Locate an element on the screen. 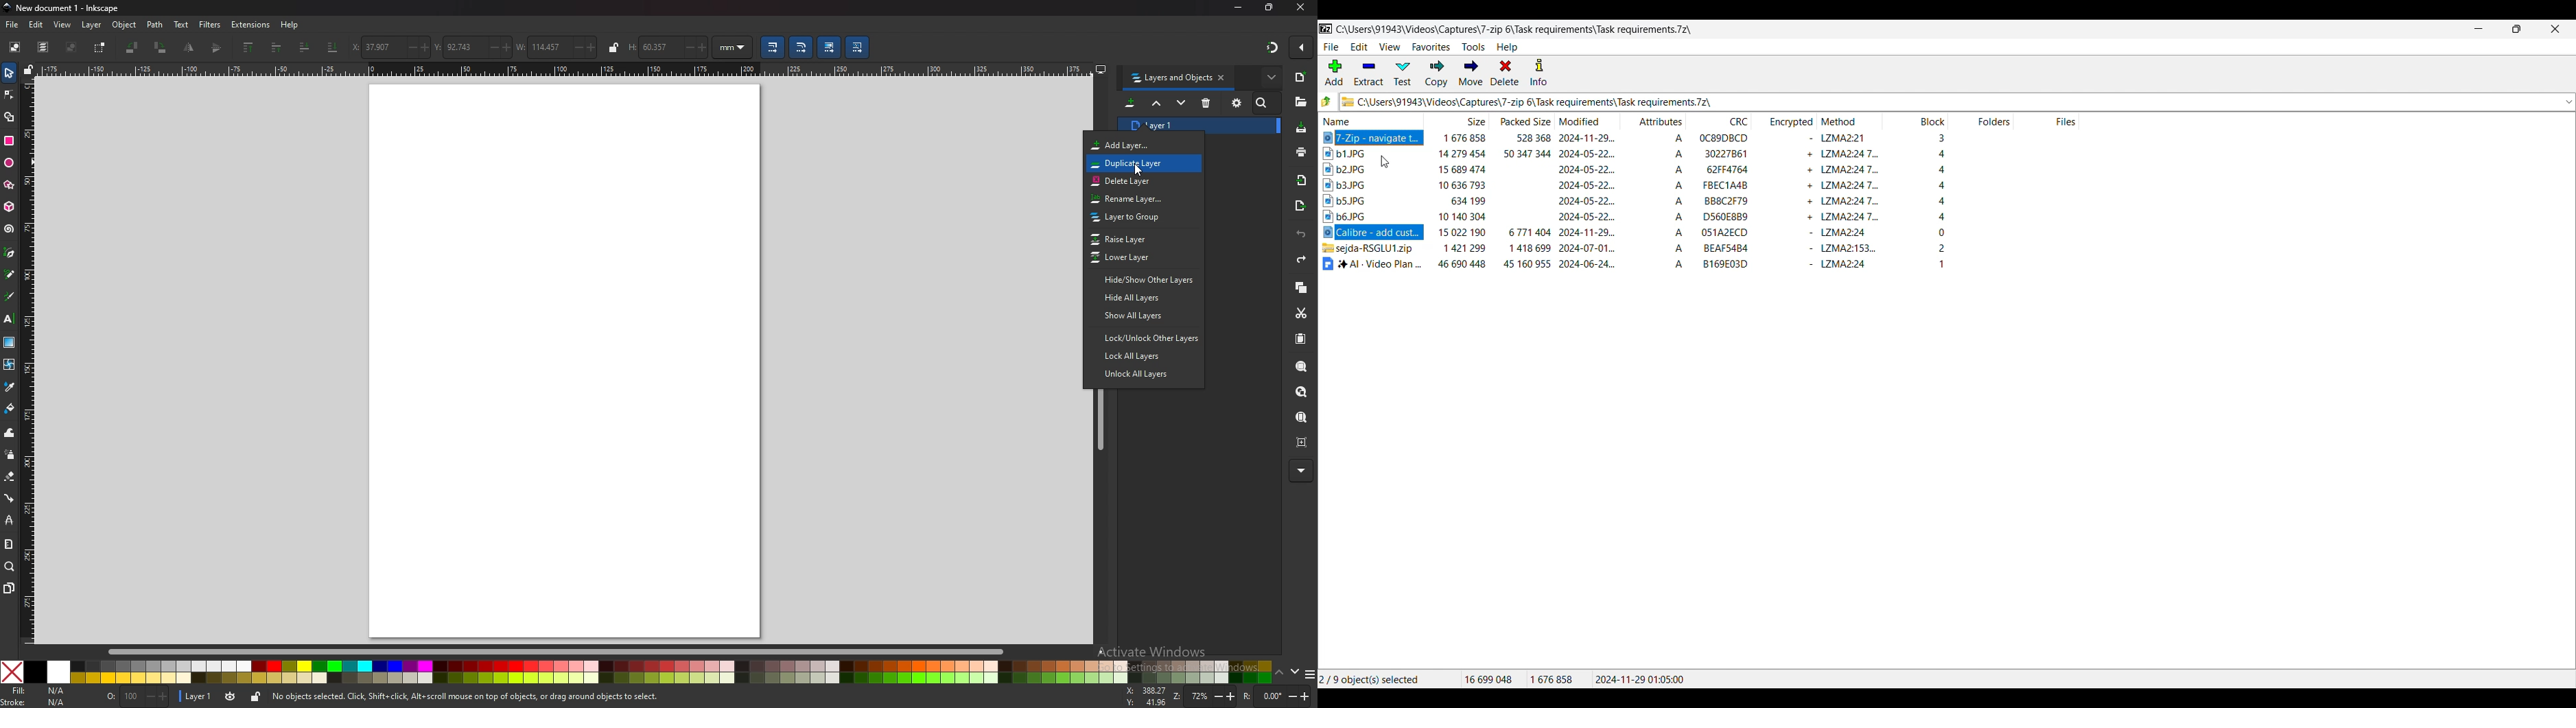  x coordinates is located at coordinates (373, 47).